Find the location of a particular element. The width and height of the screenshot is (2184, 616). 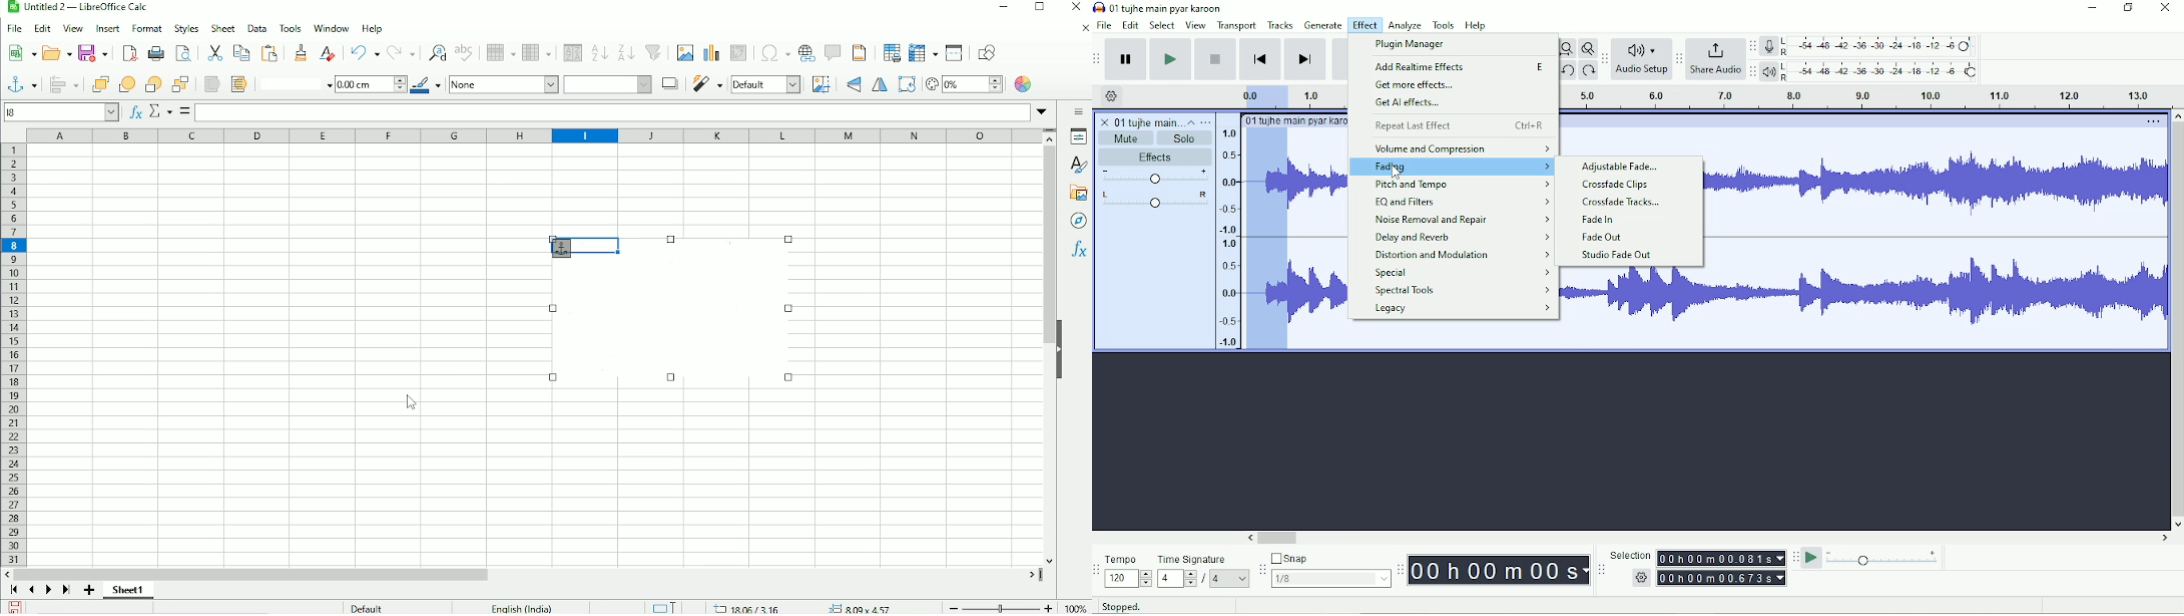

Paste is located at coordinates (271, 52).